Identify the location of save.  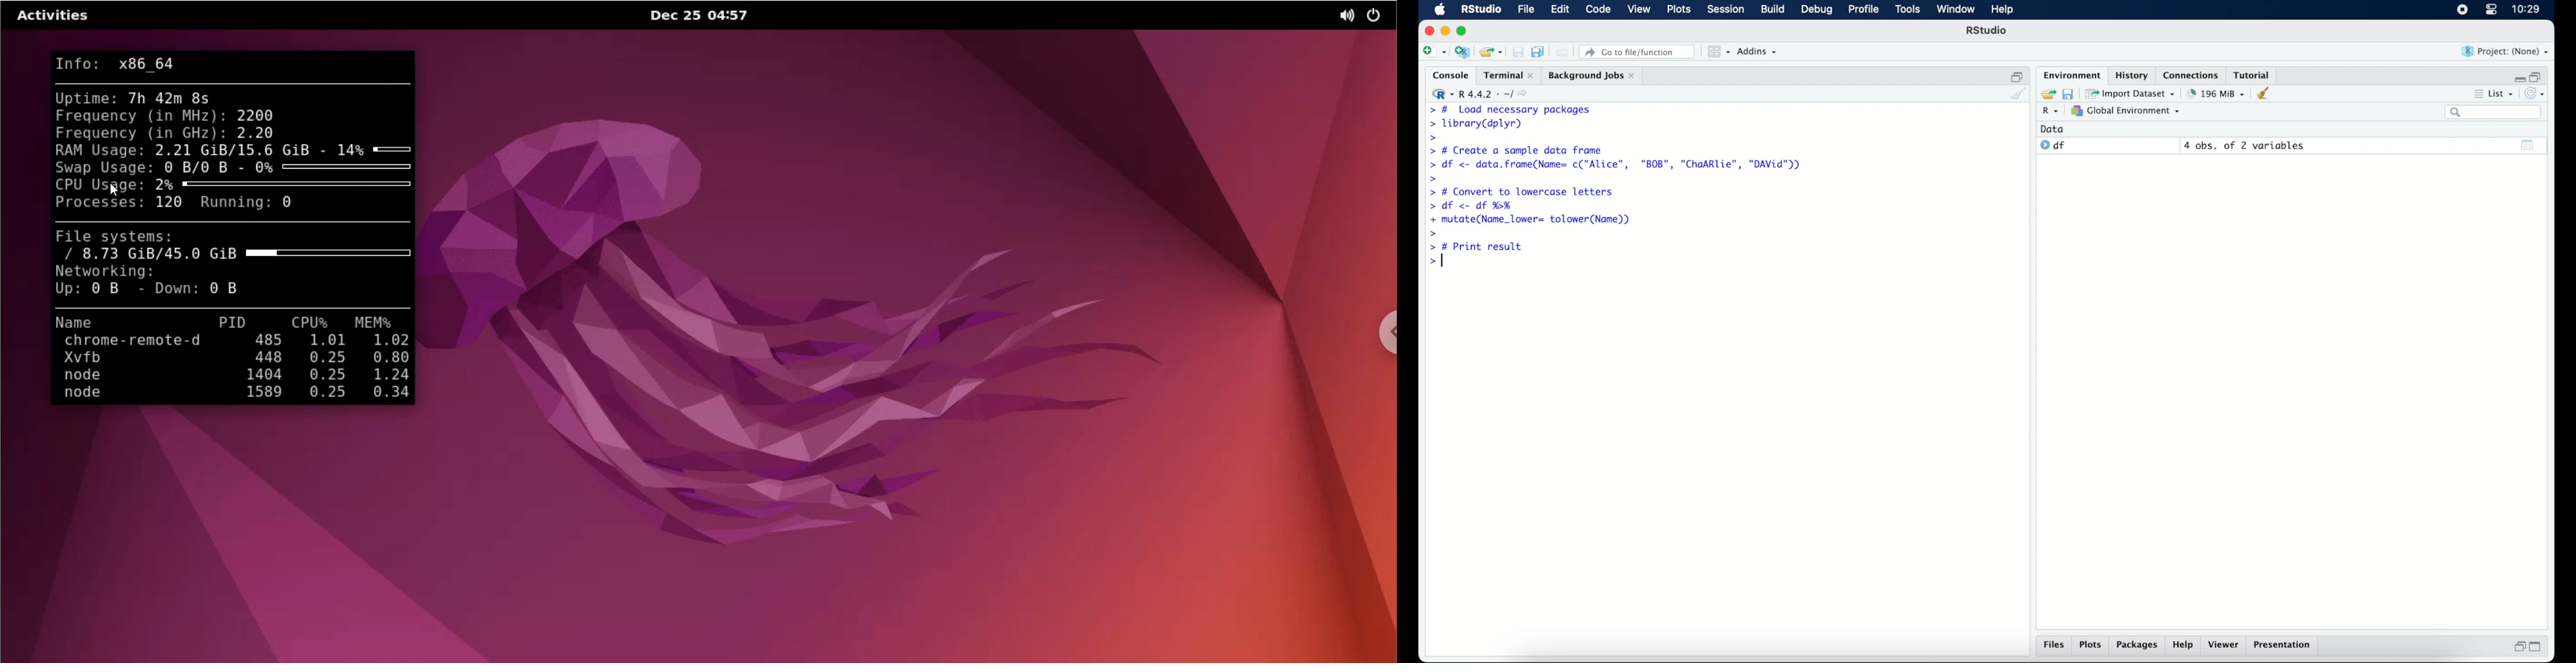
(1518, 52).